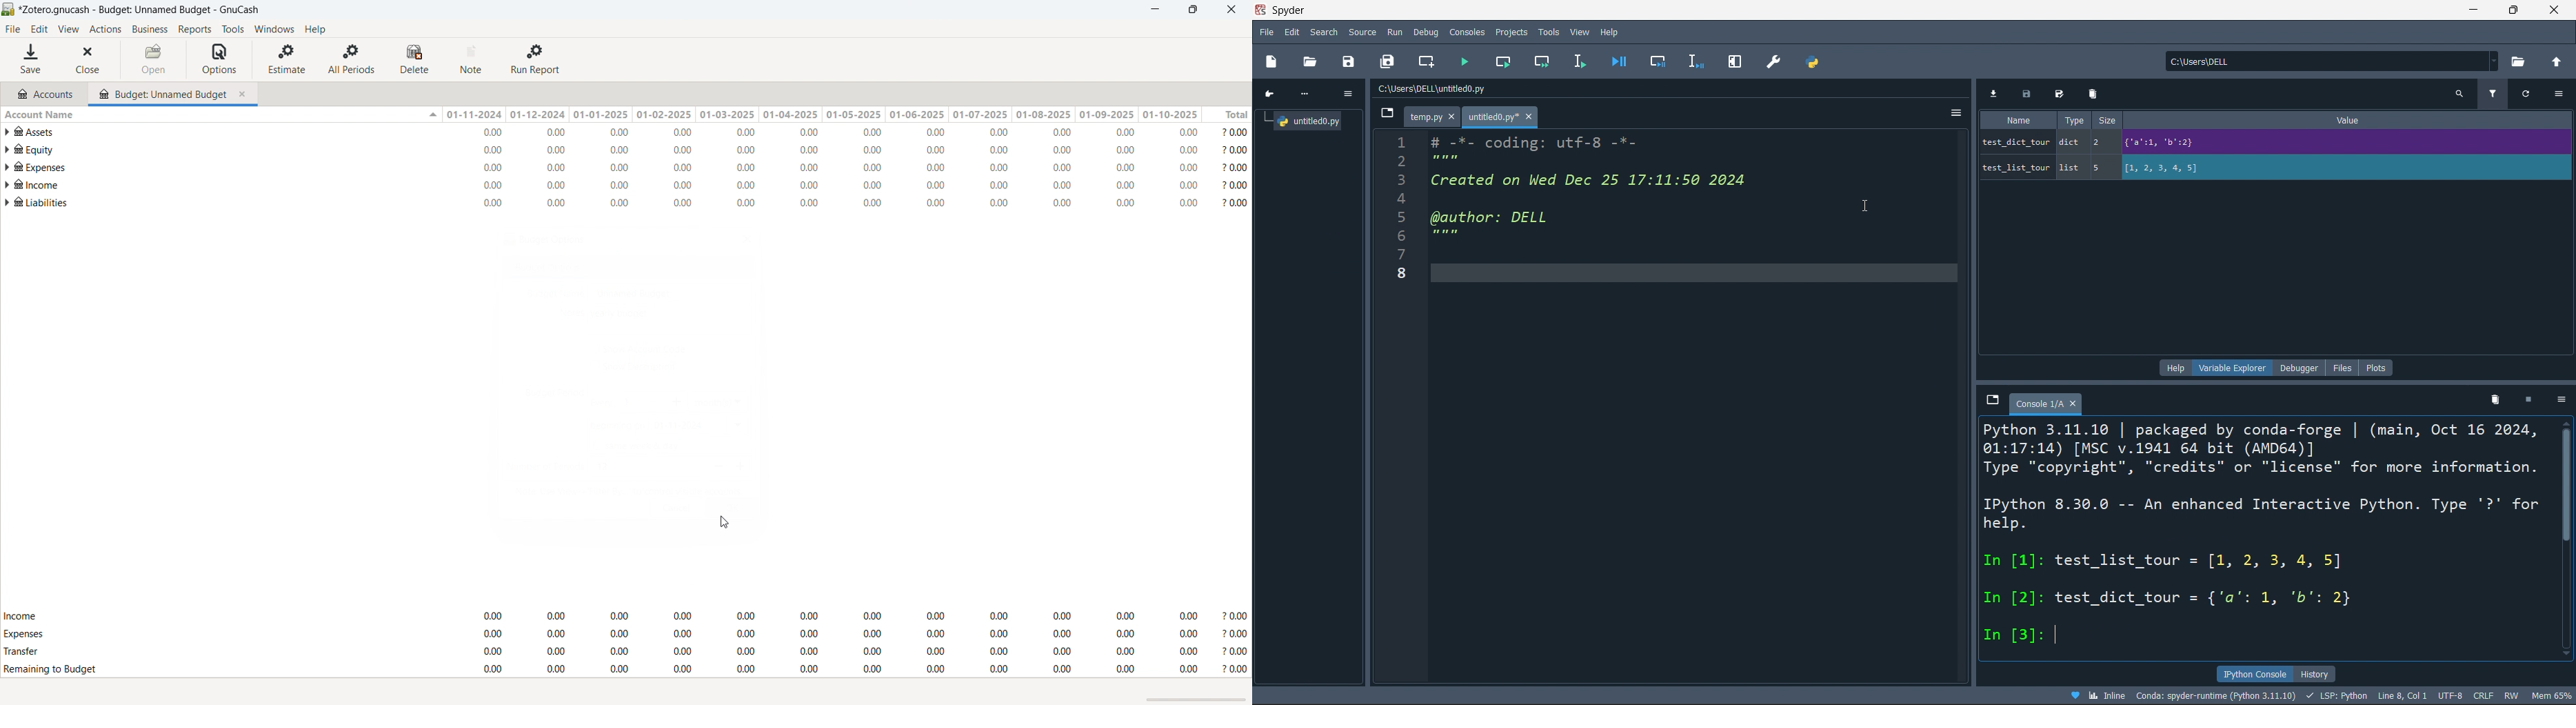  What do you see at coordinates (314, 29) in the screenshot?
I see `help` at bounding box center [314, 29].